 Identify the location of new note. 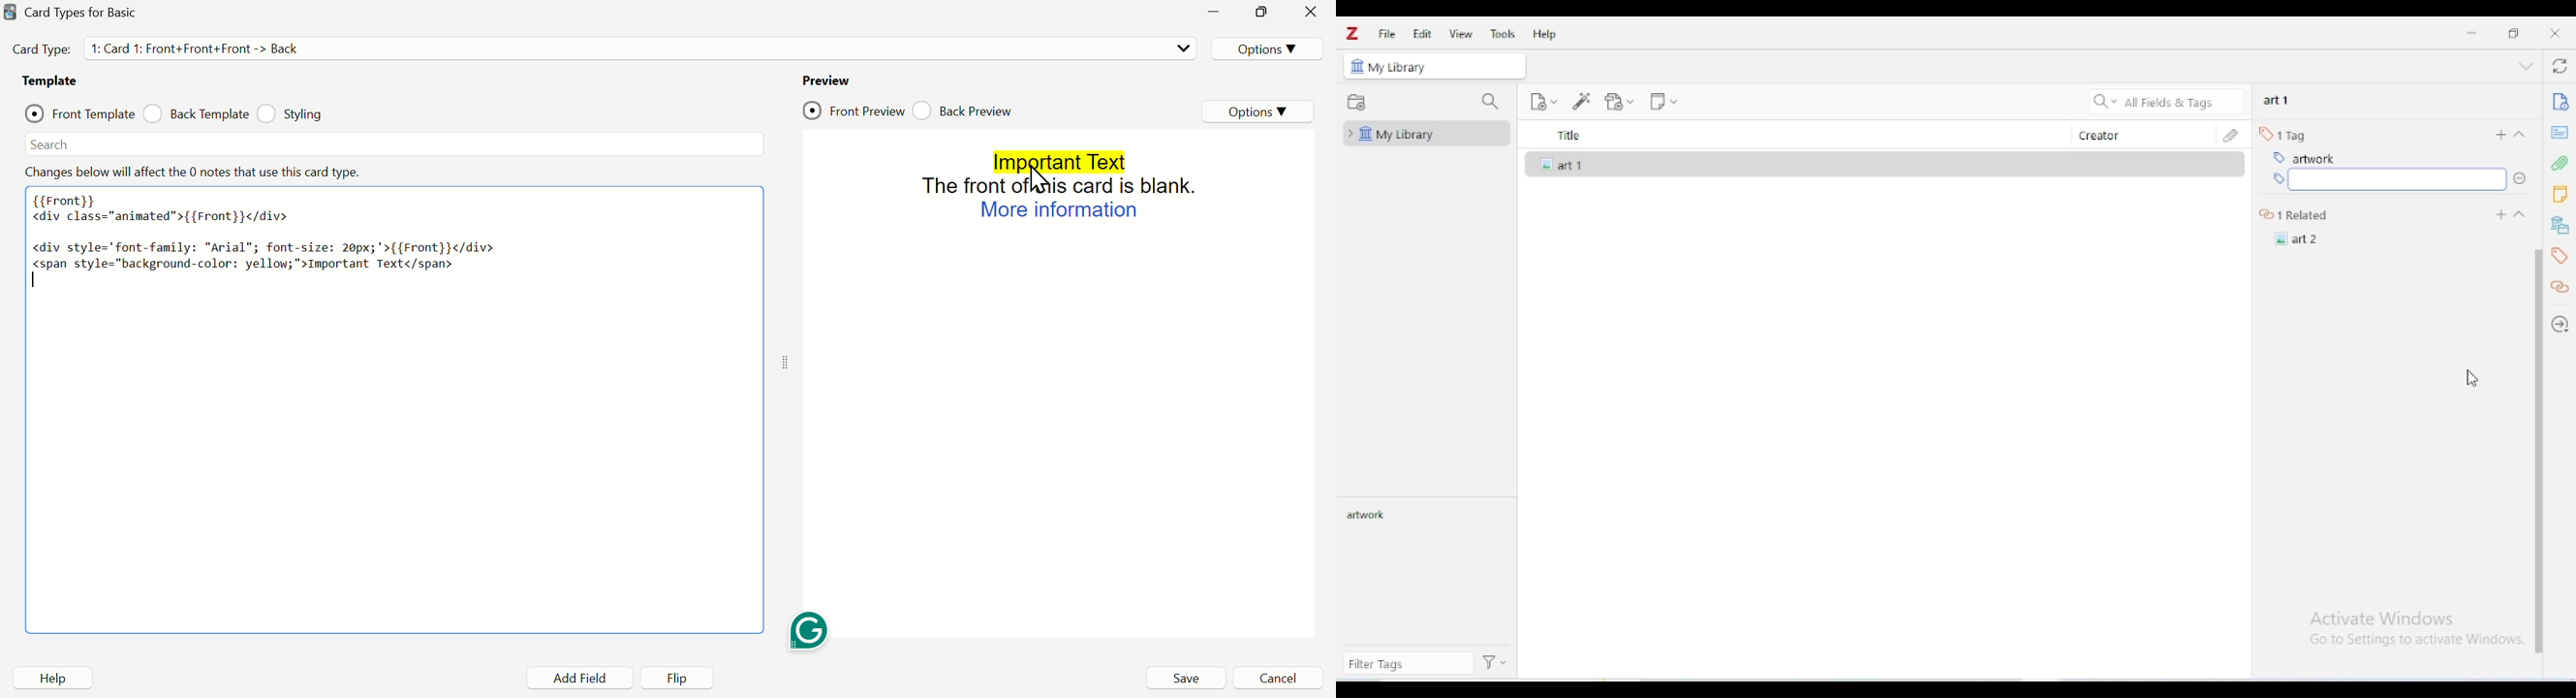
(1663, 102).